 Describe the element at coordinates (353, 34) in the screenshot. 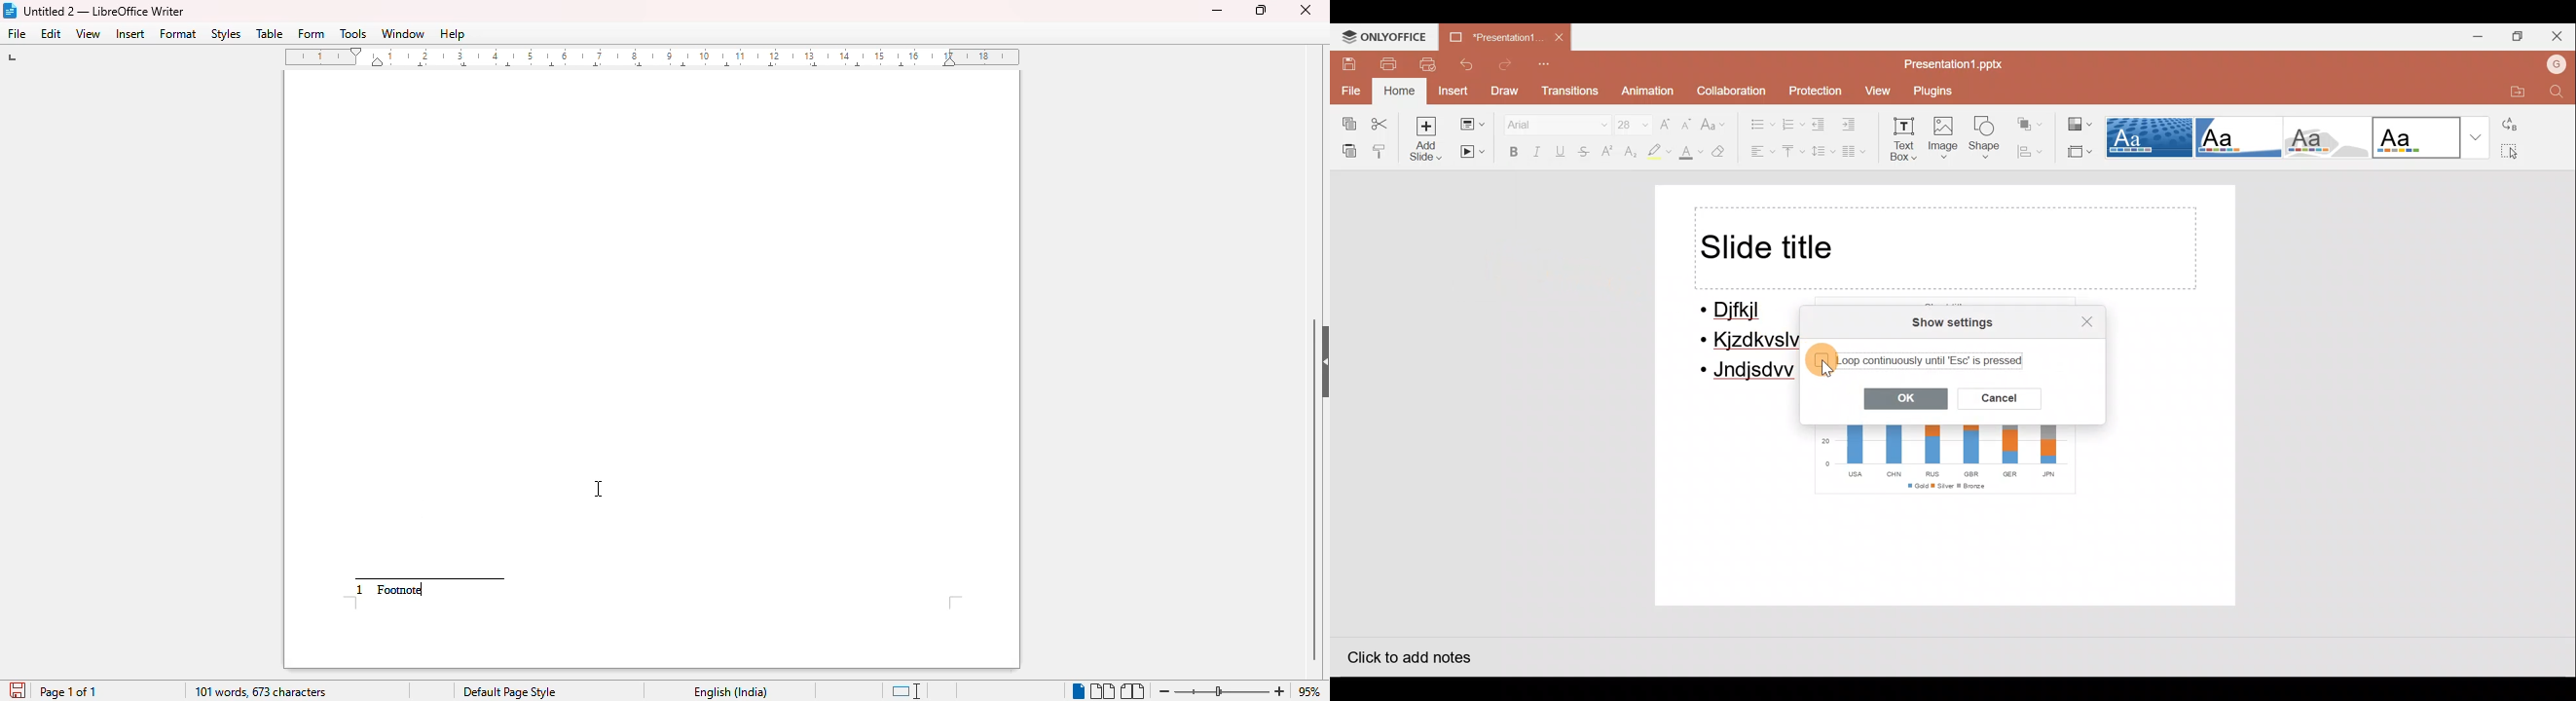

I see `tools` at that location.